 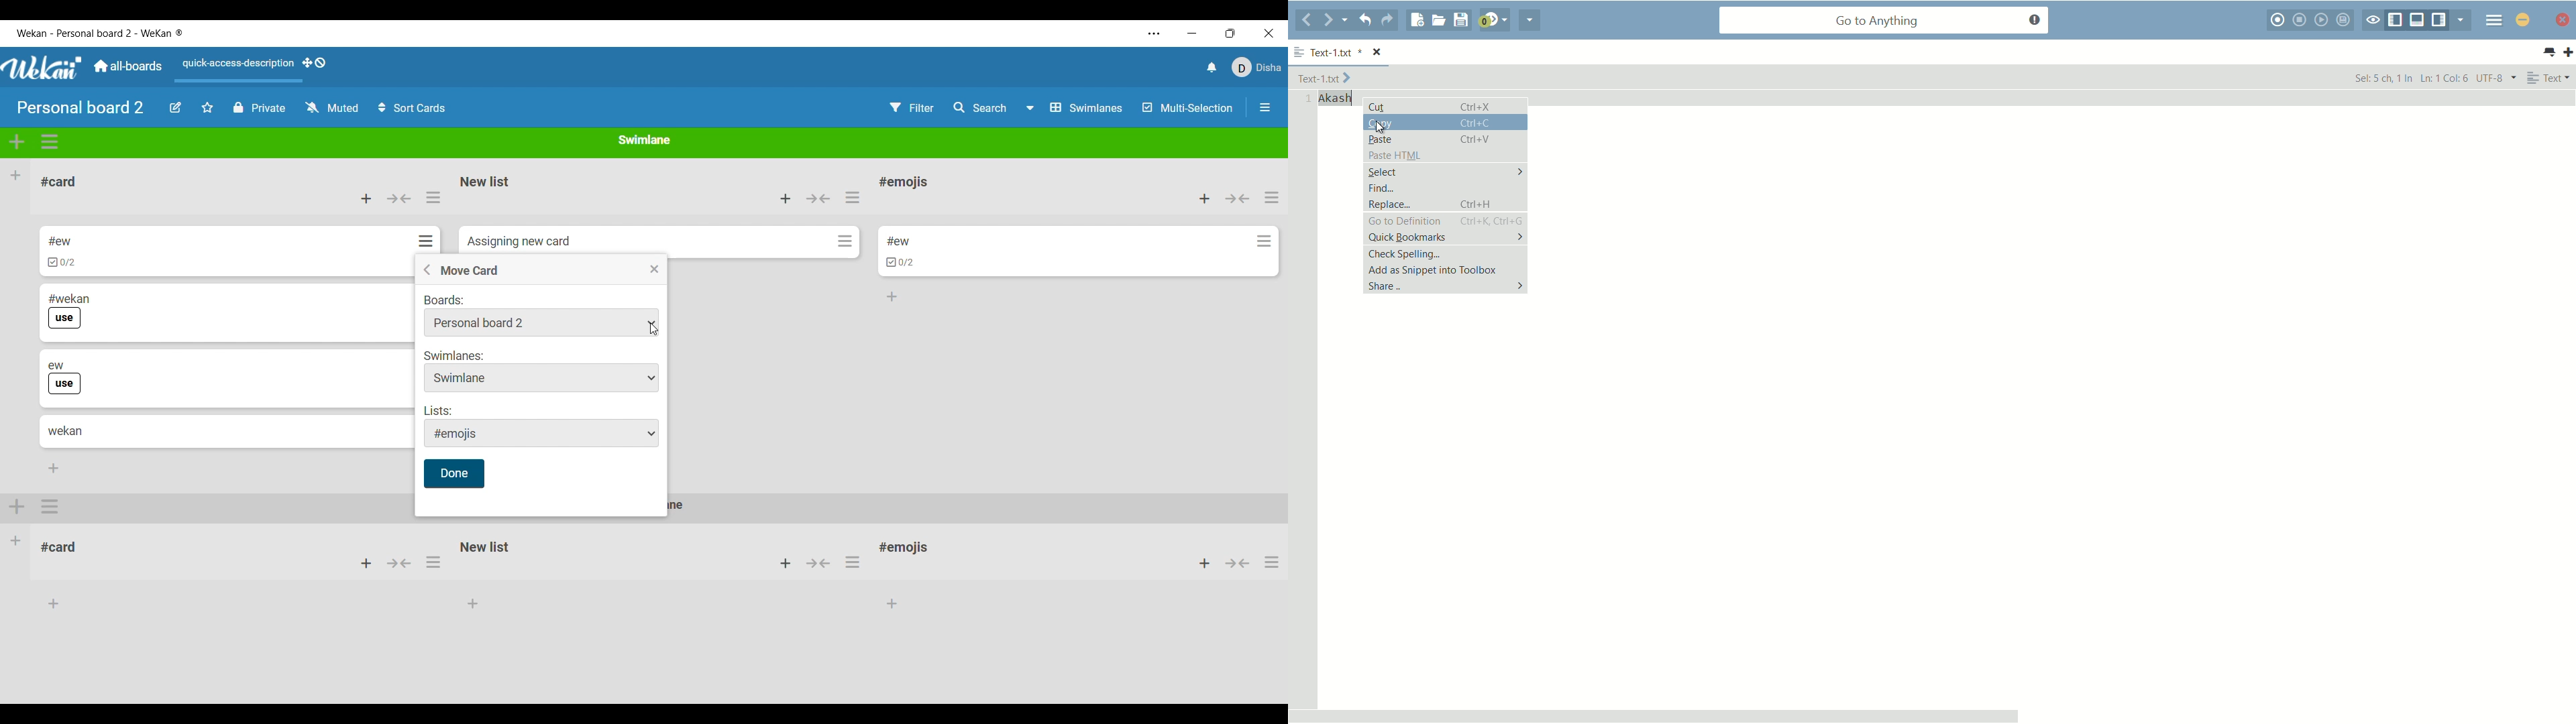 I want to click on List name, so click(x=485, y=182).